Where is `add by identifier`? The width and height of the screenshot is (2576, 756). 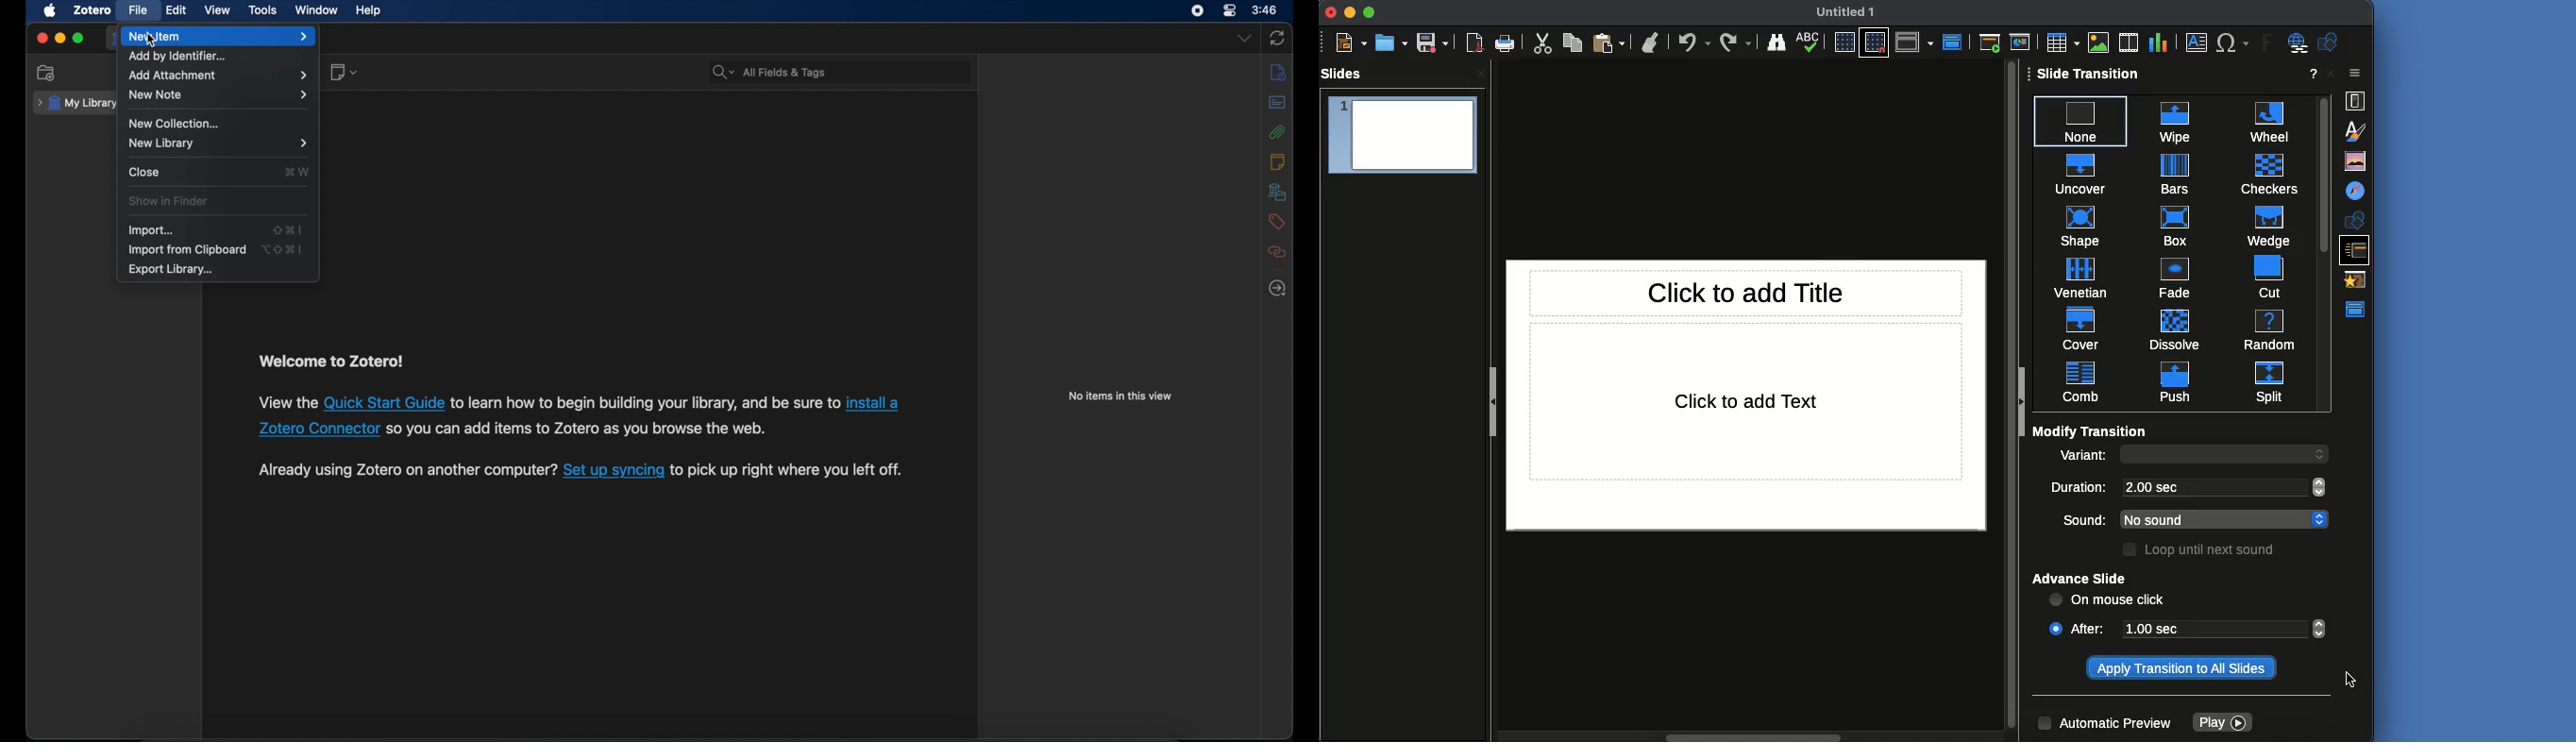
add by identifier is located at coordinates (178, 56).